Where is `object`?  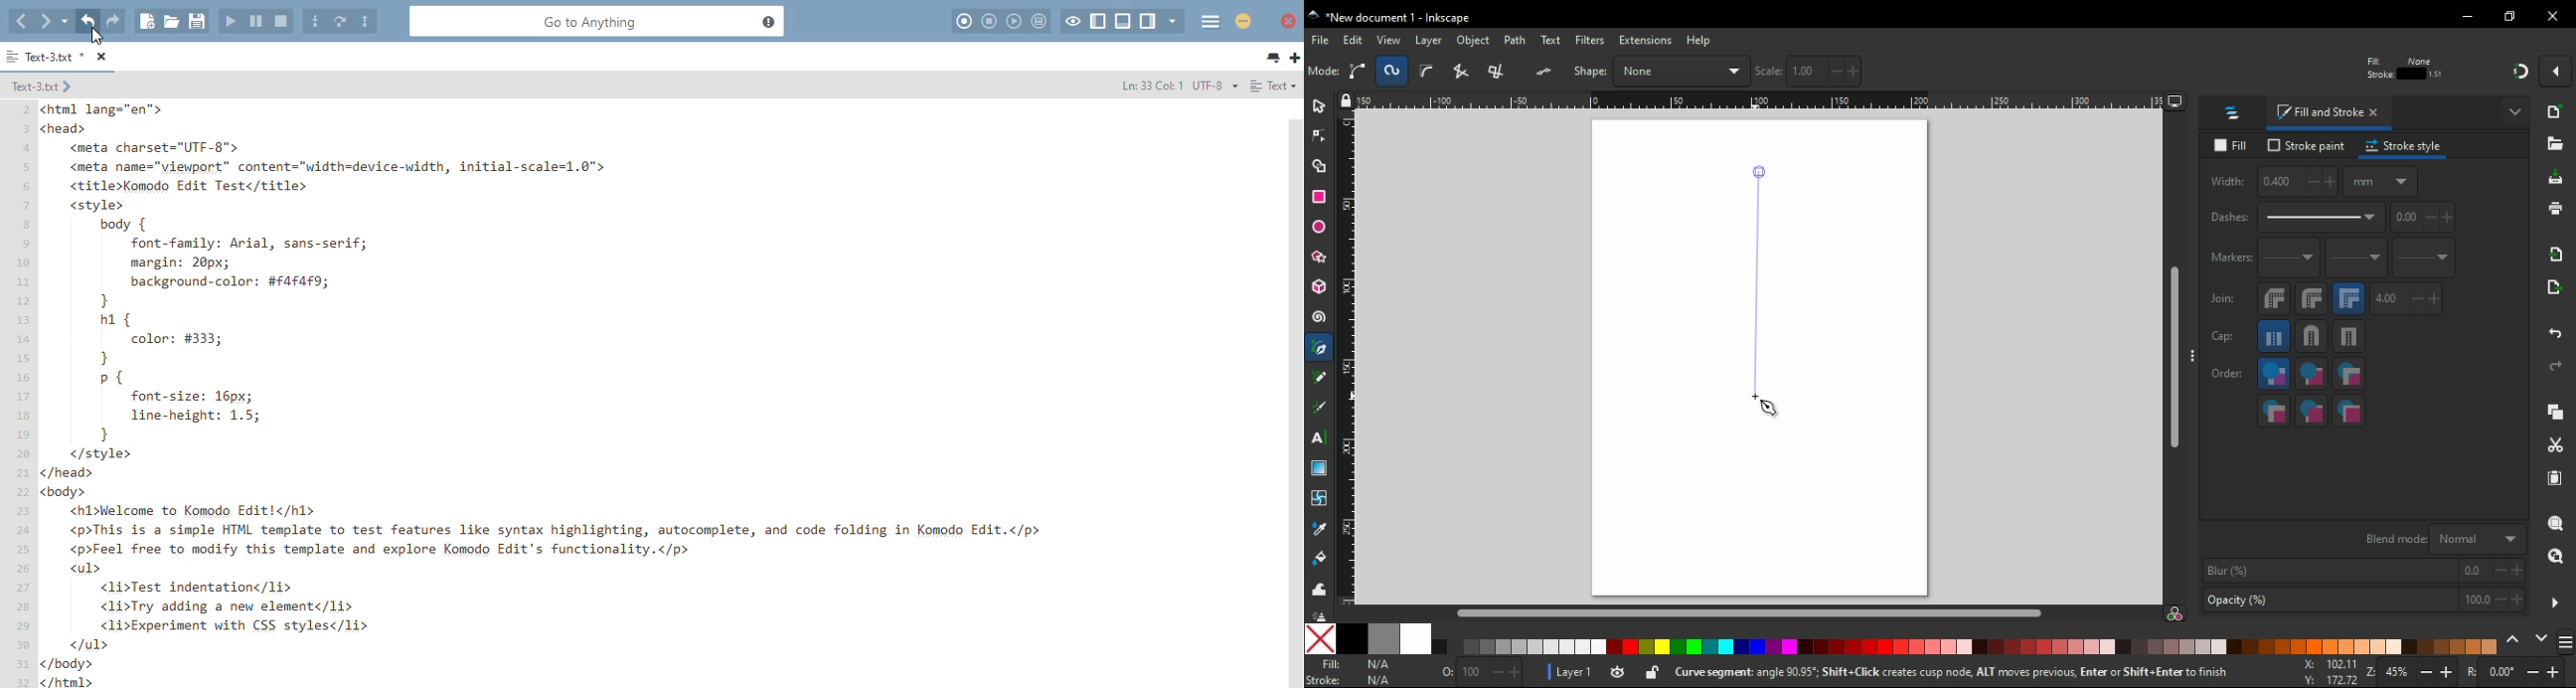 object is located at coordinates (1476, 41).